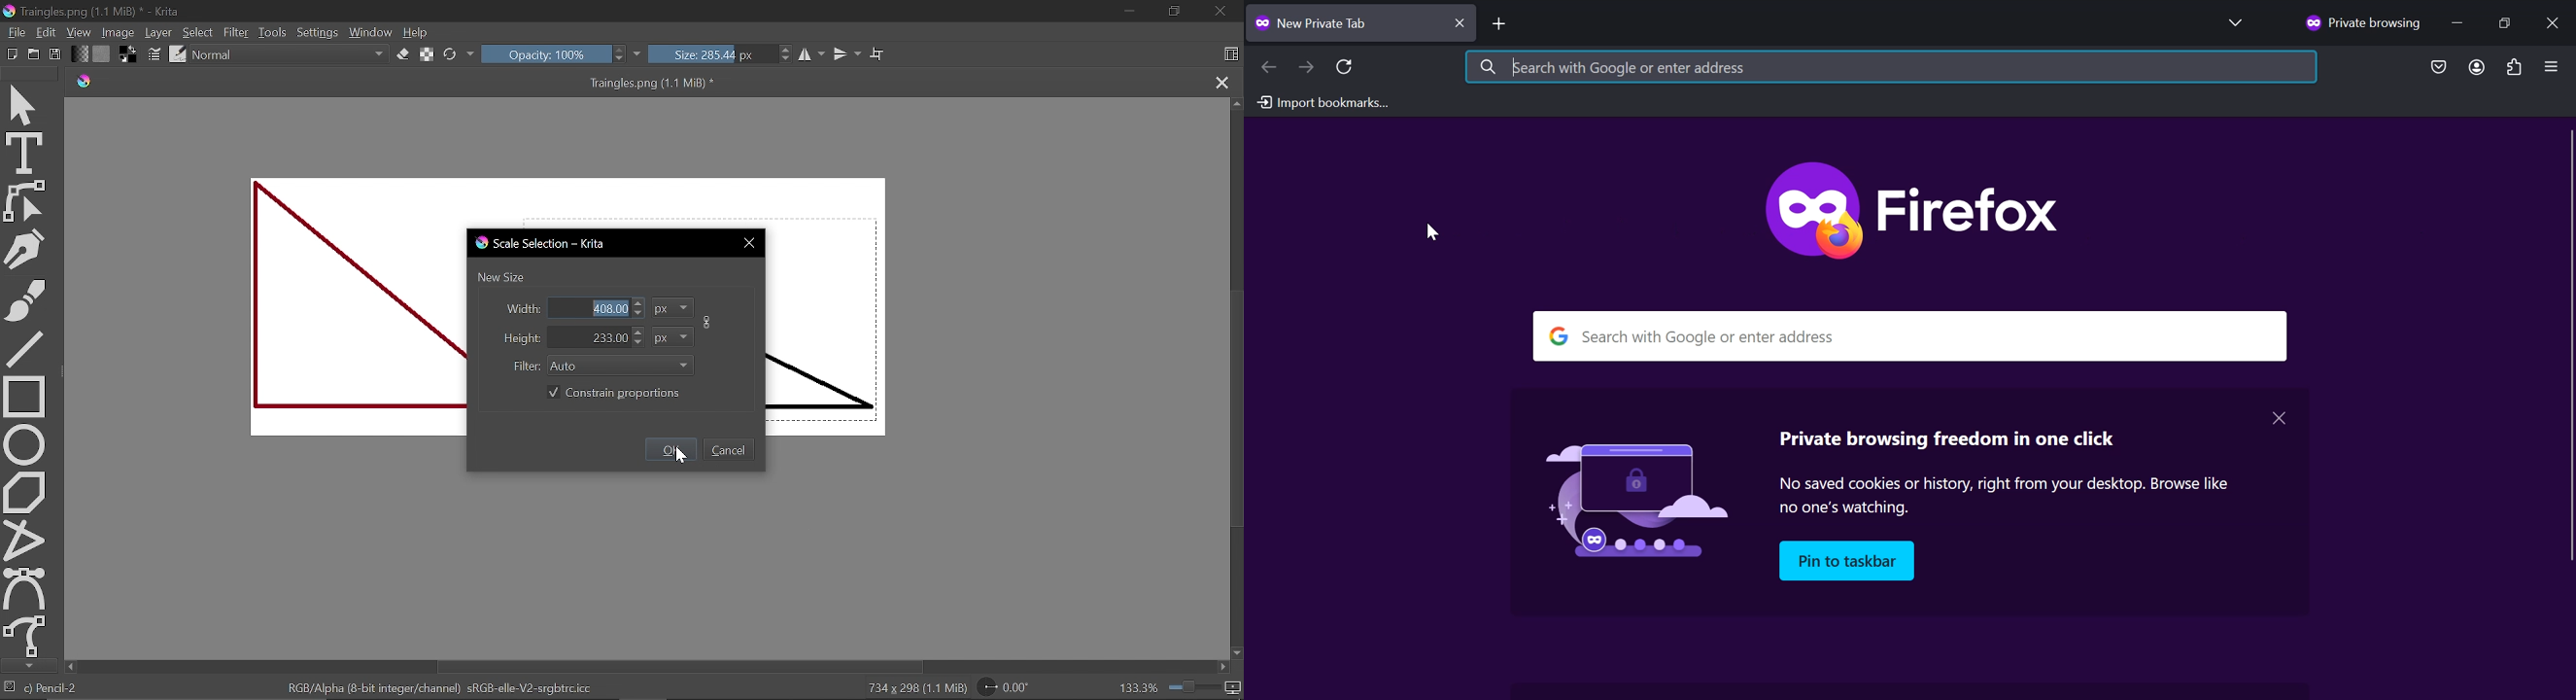 Image resolution: width=2576 pixels, height=700 pixels. I want to click on Traingles.png (1.1 MiB) *, so click(421, 83).